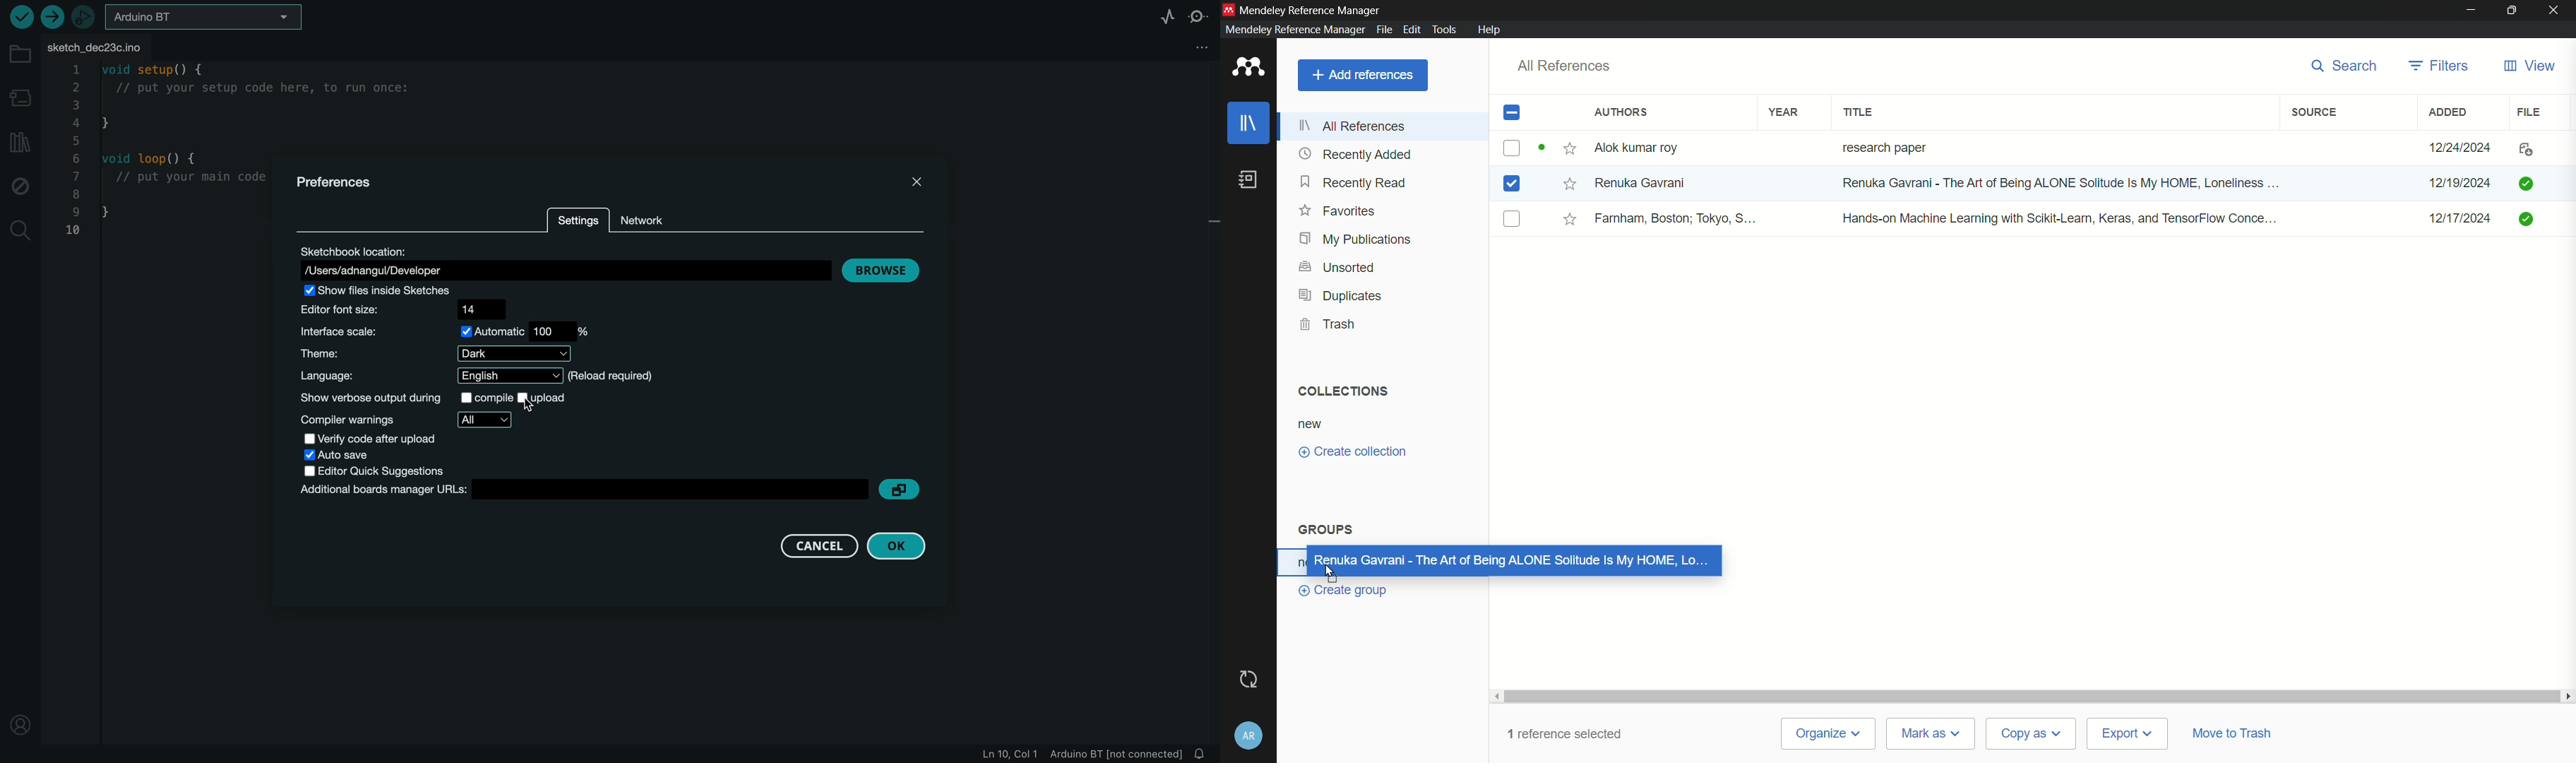 Image resolution: width=2576 pixels, height=784 pixels. What do you see at coordinates (1311, 424) in the screenshot?
I see `new` at bounding box center [1311, 424].